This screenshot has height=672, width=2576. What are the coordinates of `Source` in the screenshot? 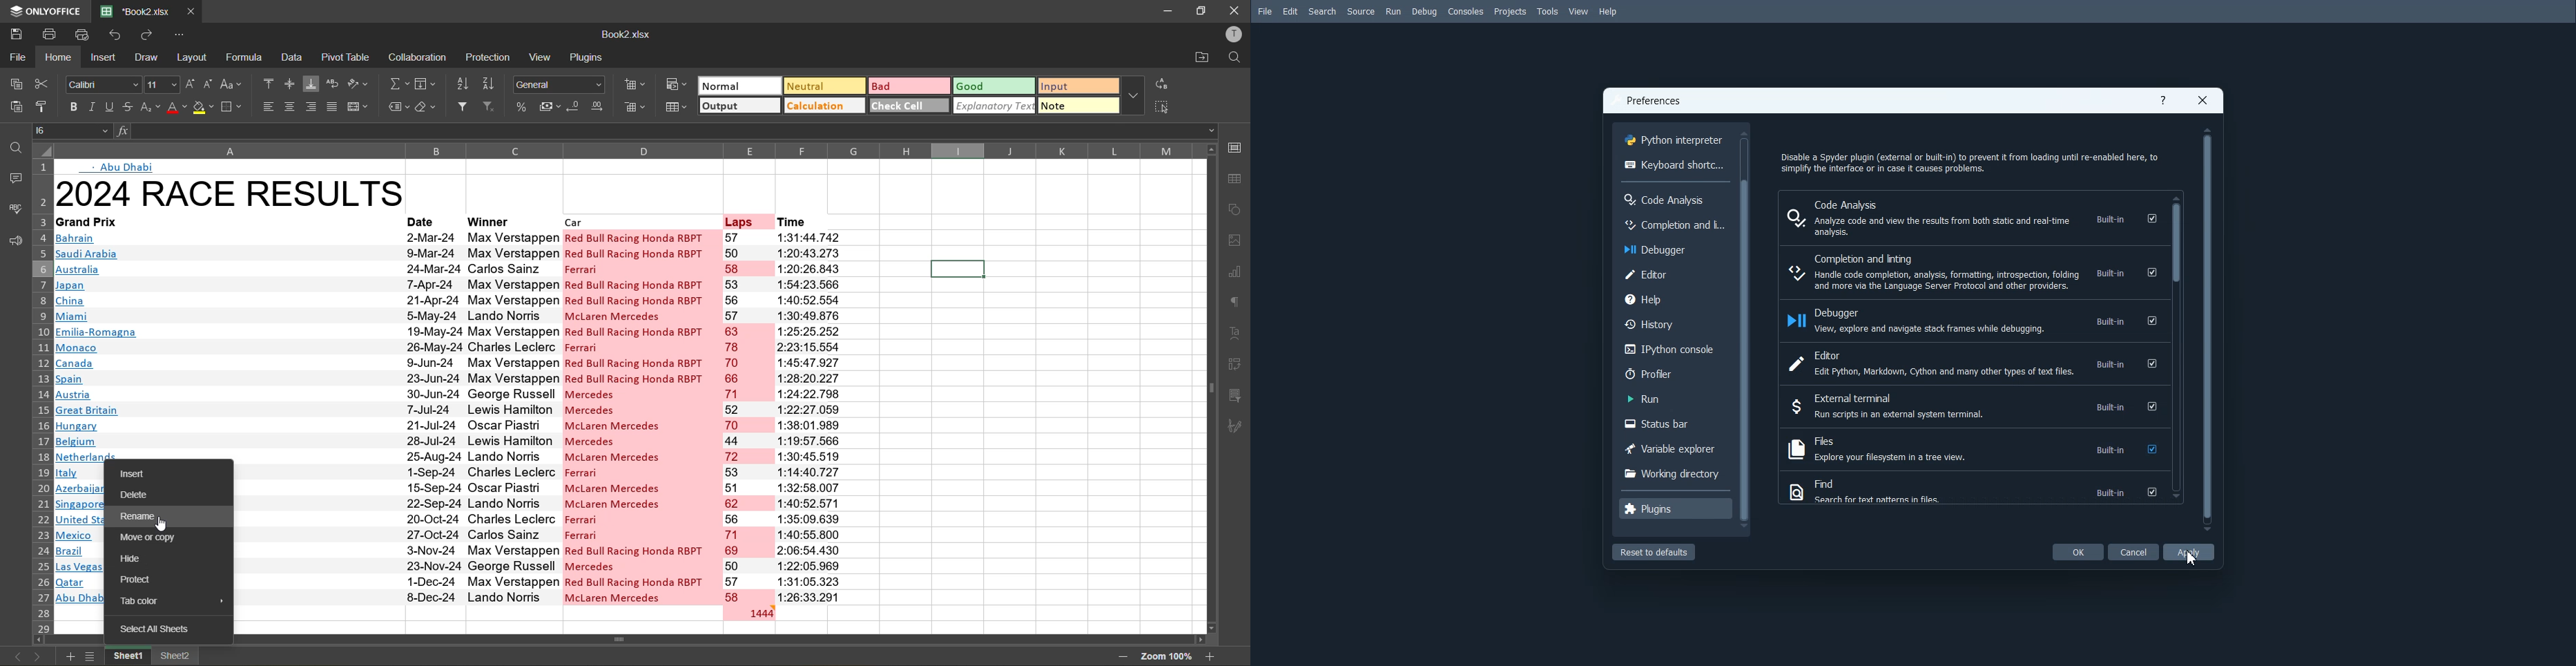 It's located at (1360, 12).